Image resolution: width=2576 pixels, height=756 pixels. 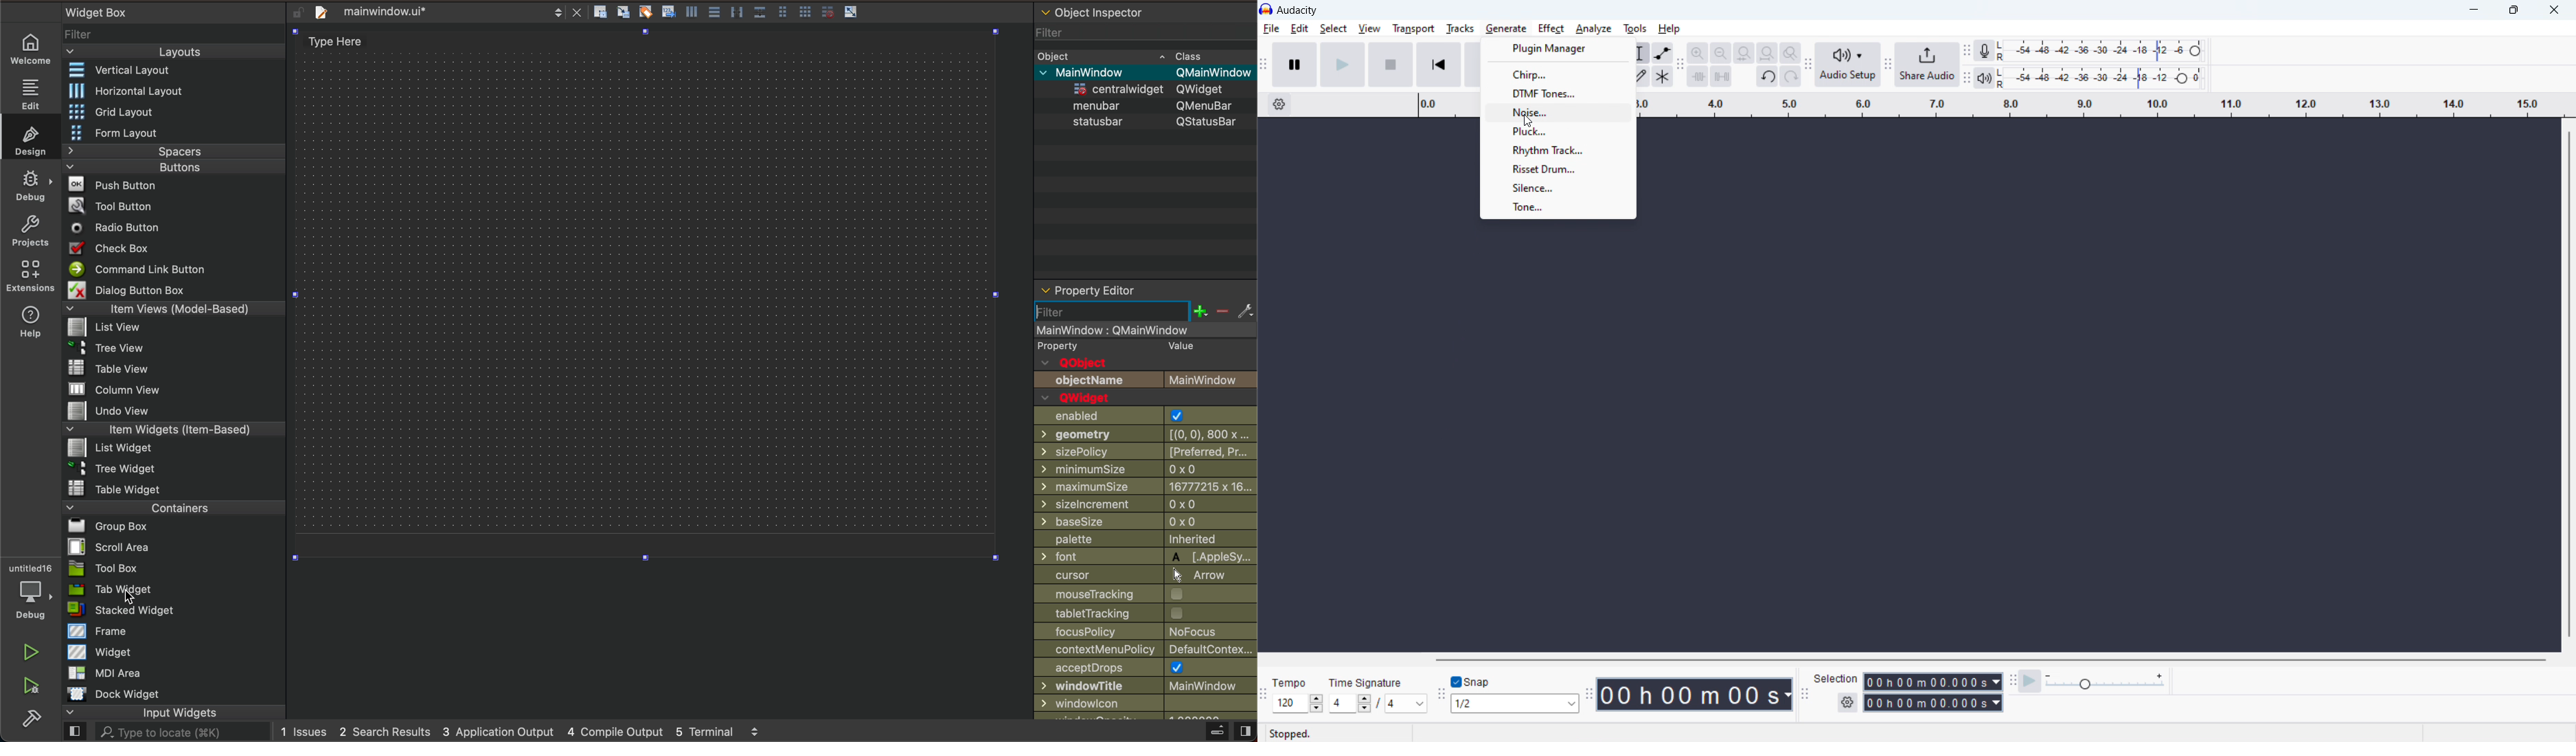 I want to click on layout actions, so click(x=770, y=11).